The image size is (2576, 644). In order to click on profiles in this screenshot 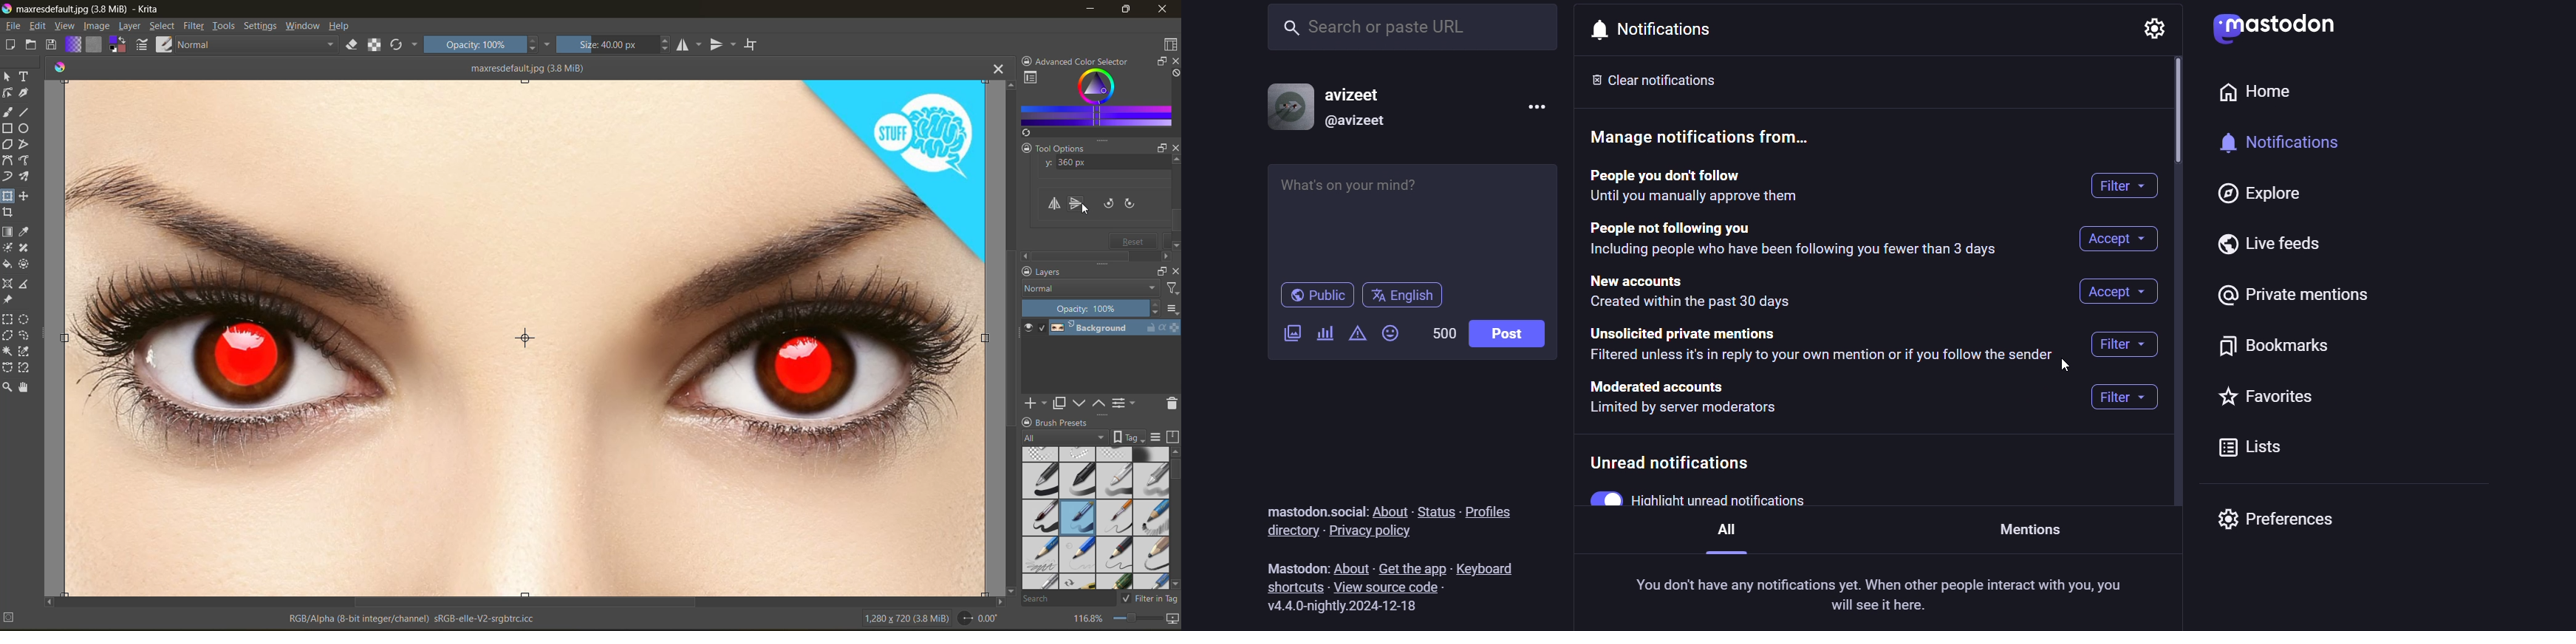, I will do `click(1493, 513)`.